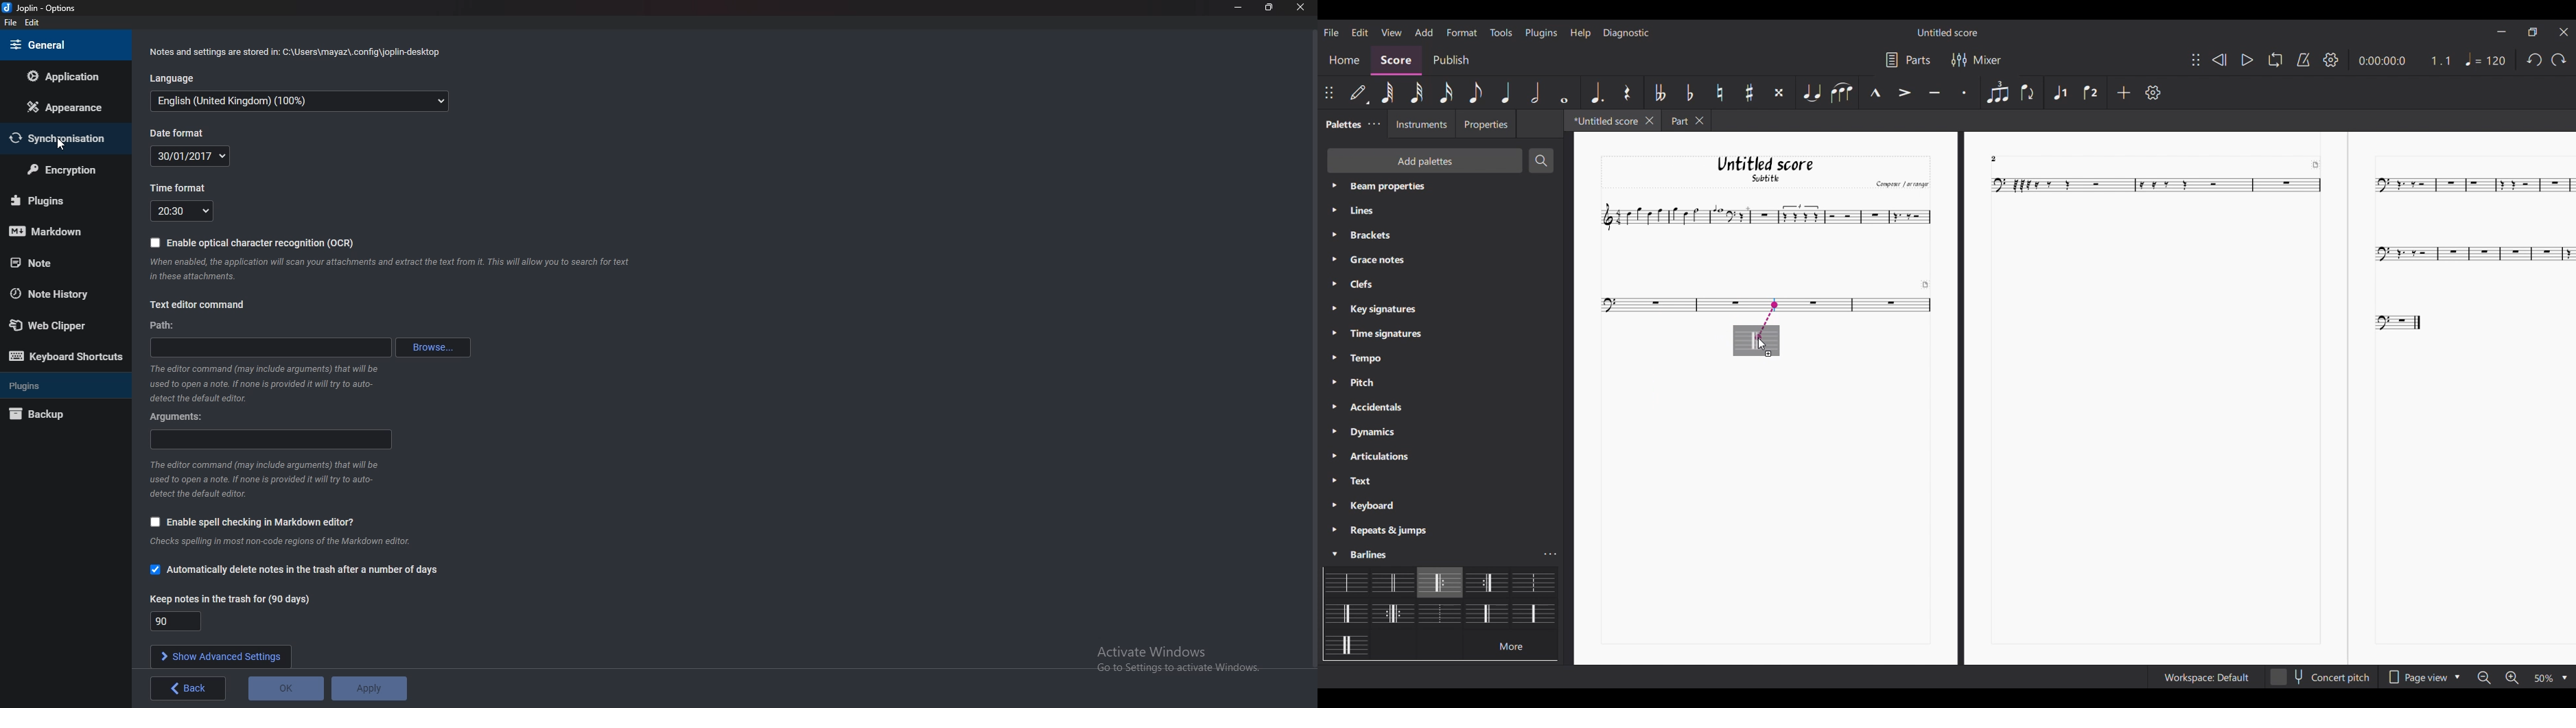  I want to click on The editor command (may include arguments) that will be used to open note if note is provided it will try to detect the default editor, so click(264, 480).